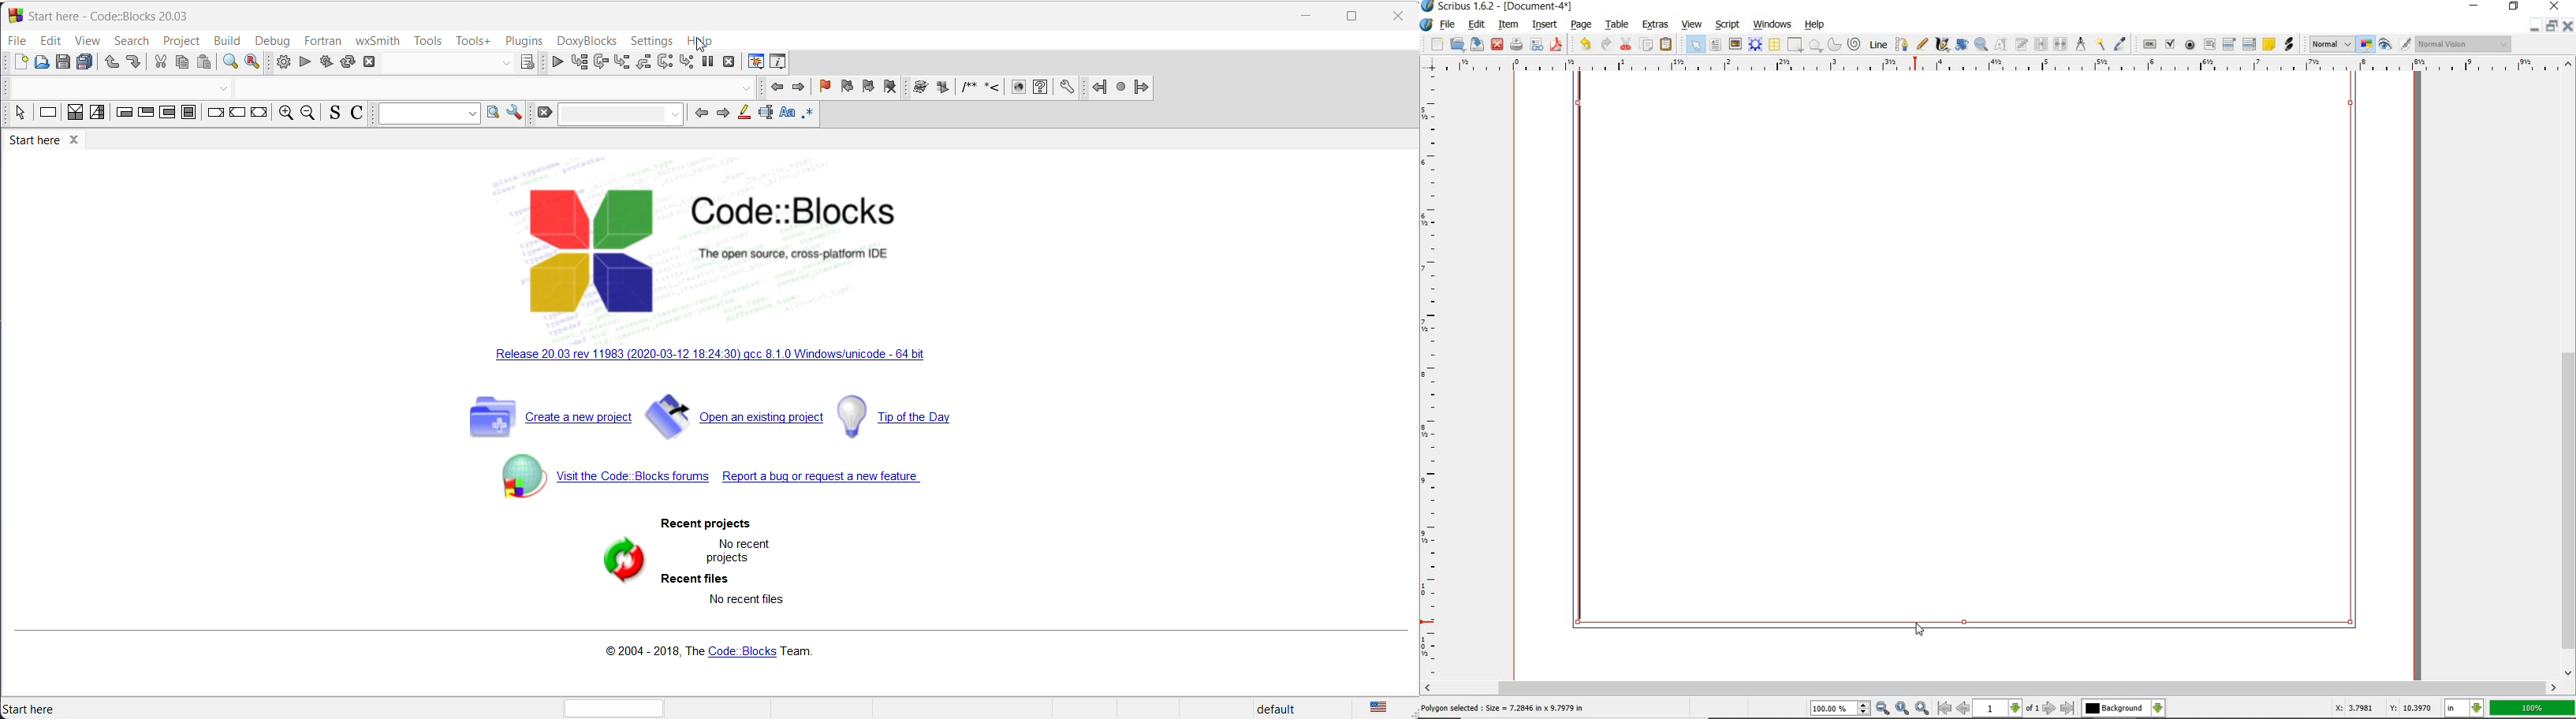  What do you see at coordinates (1694, 43) in the screenshot?
I see `select` at bounding box center [1694, 43].